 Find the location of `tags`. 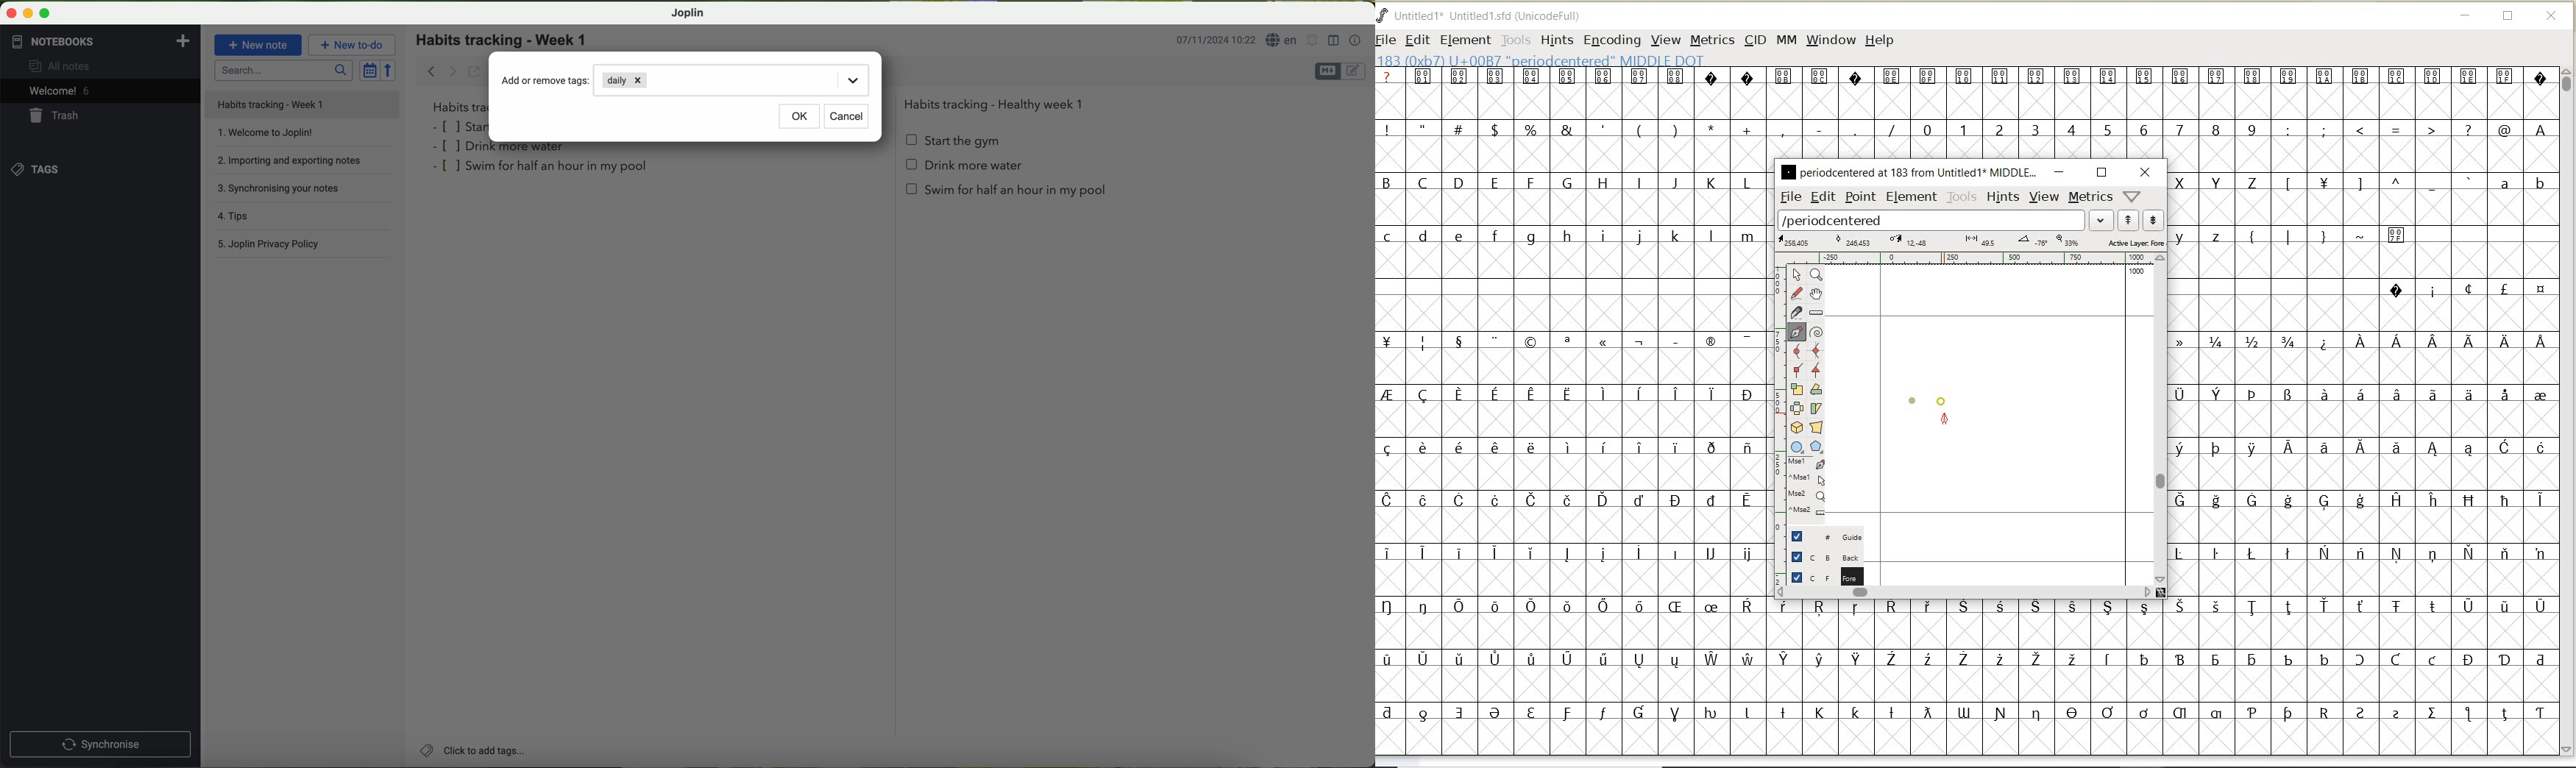

tags is located at coordinates (36, 169).